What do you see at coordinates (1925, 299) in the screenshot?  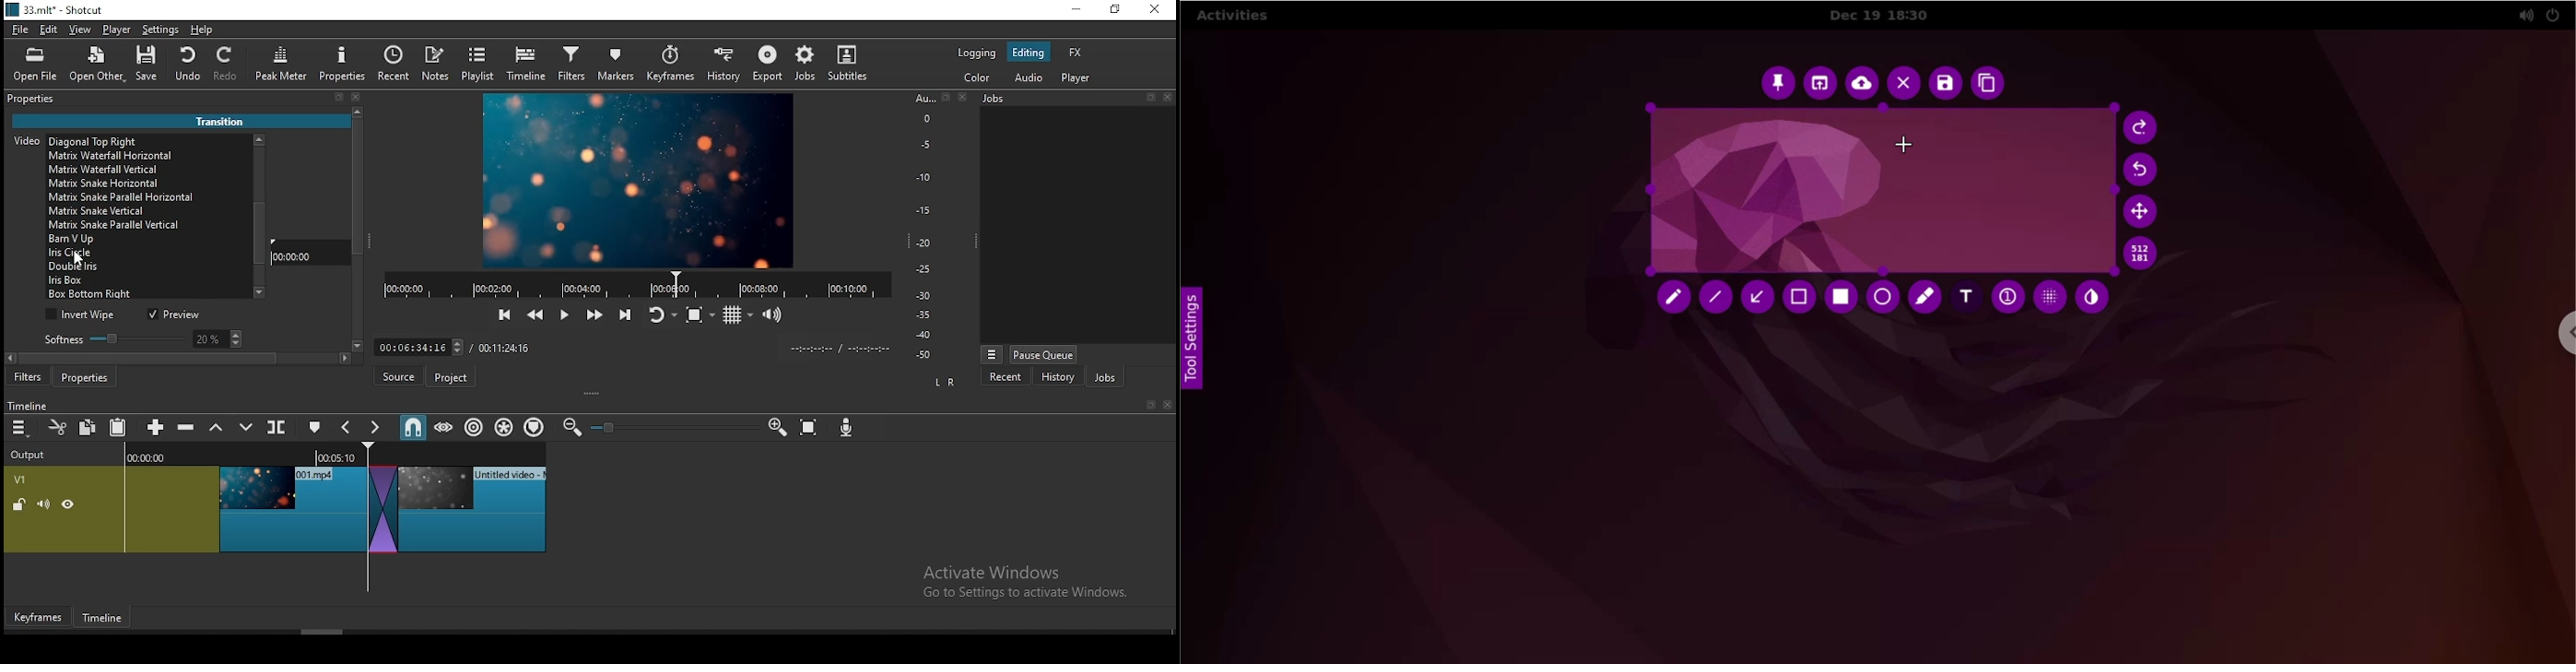 I see `marker tool` at bounding box center [1925, 299].